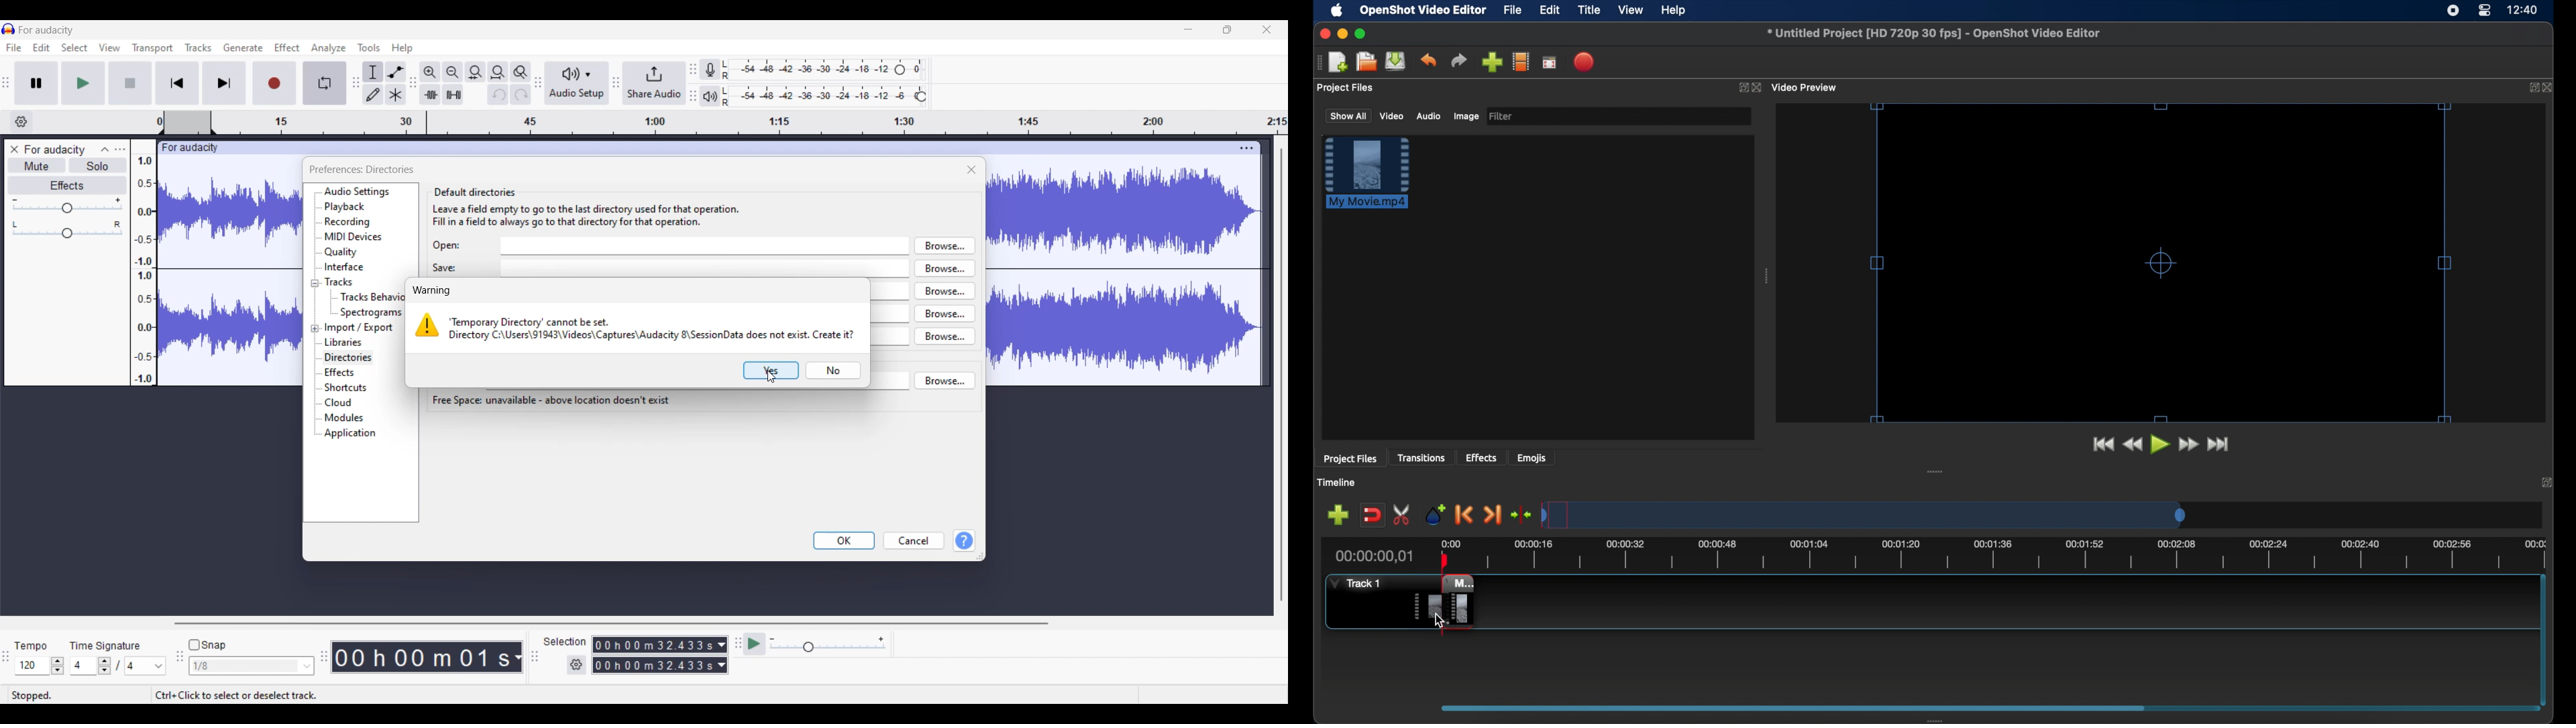  I want to click on Audio setup, so click(577, 82).